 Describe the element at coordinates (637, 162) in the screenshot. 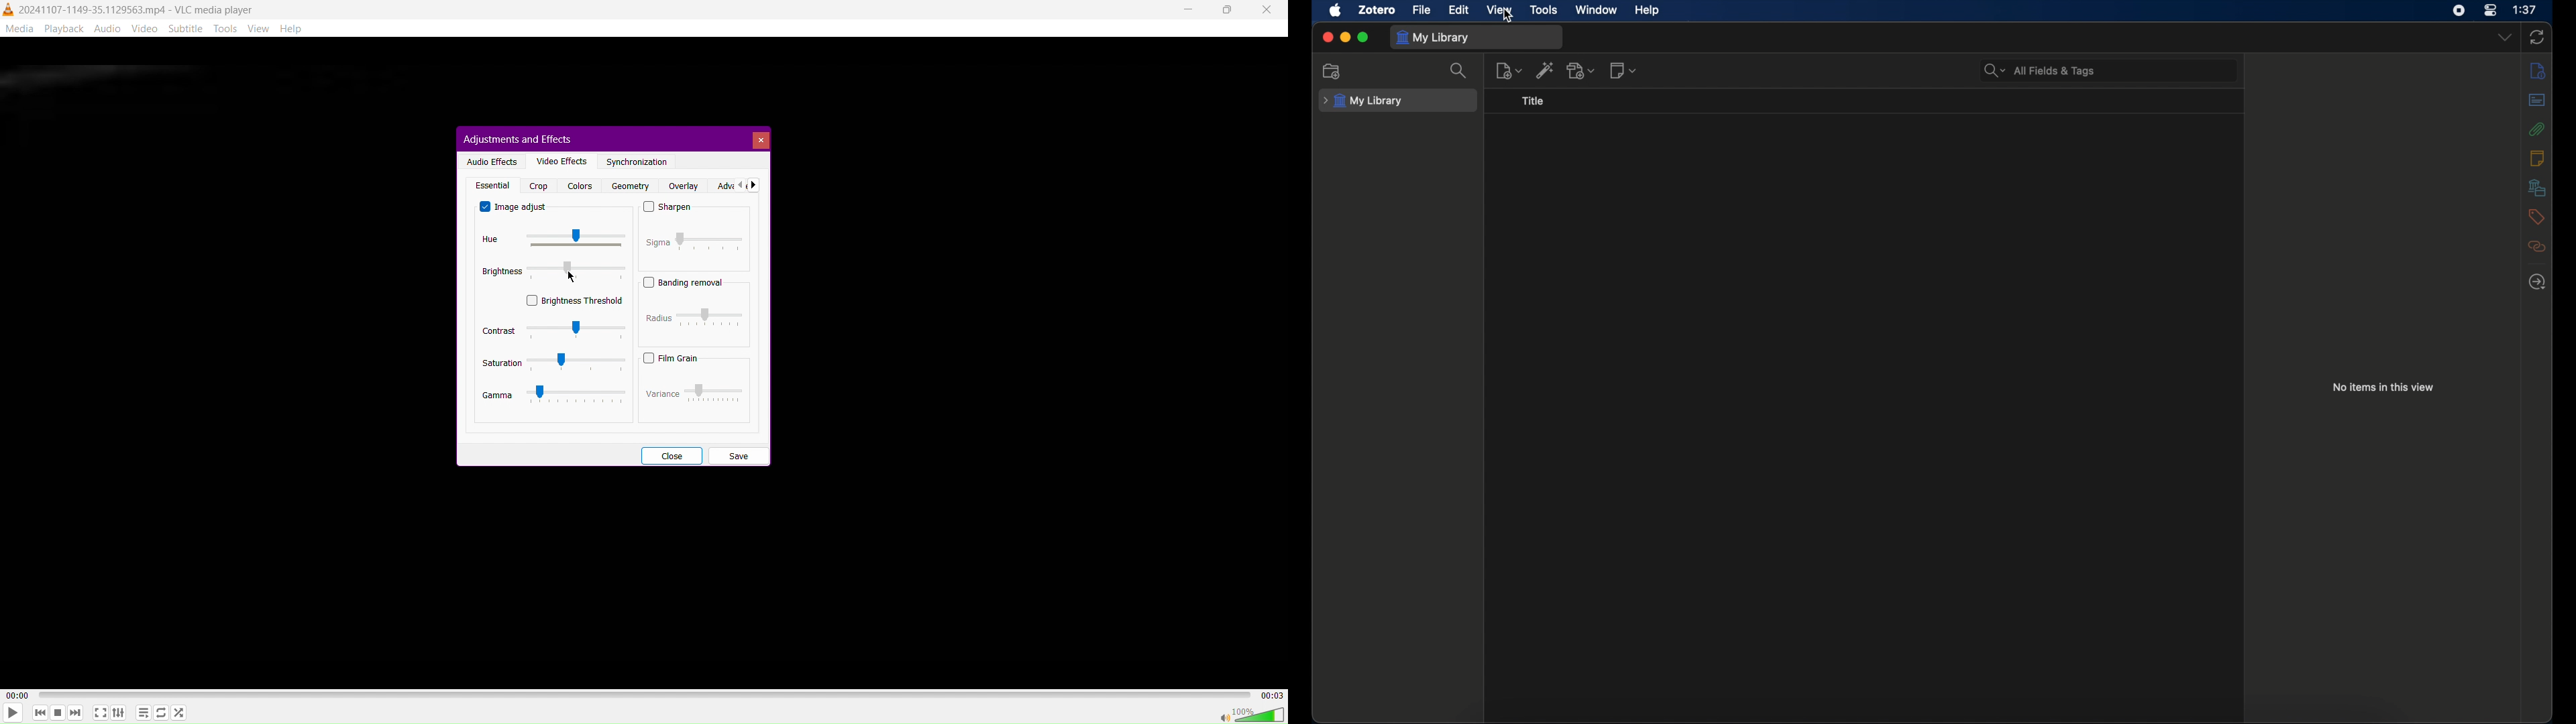

I see `Synchronization` at that location.